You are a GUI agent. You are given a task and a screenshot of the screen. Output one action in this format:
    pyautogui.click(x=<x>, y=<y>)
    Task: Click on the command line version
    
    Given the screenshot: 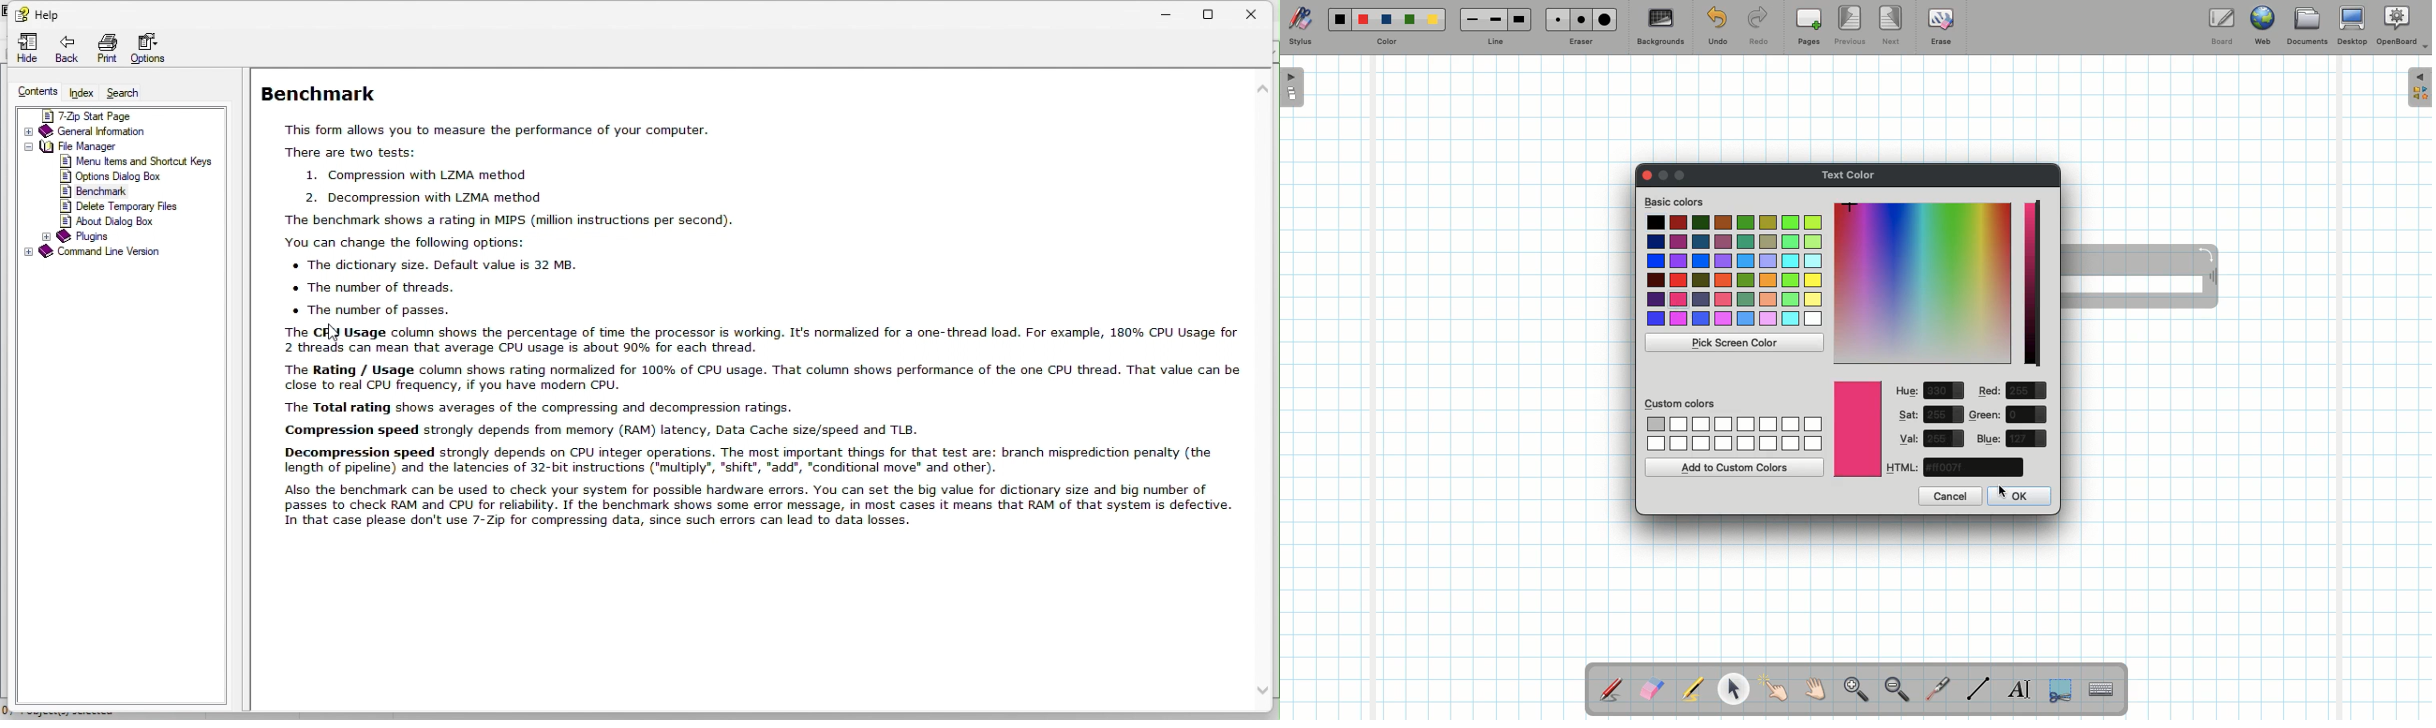 What is the action you would take?
    pyautogui.click(x=121, y=253)
    